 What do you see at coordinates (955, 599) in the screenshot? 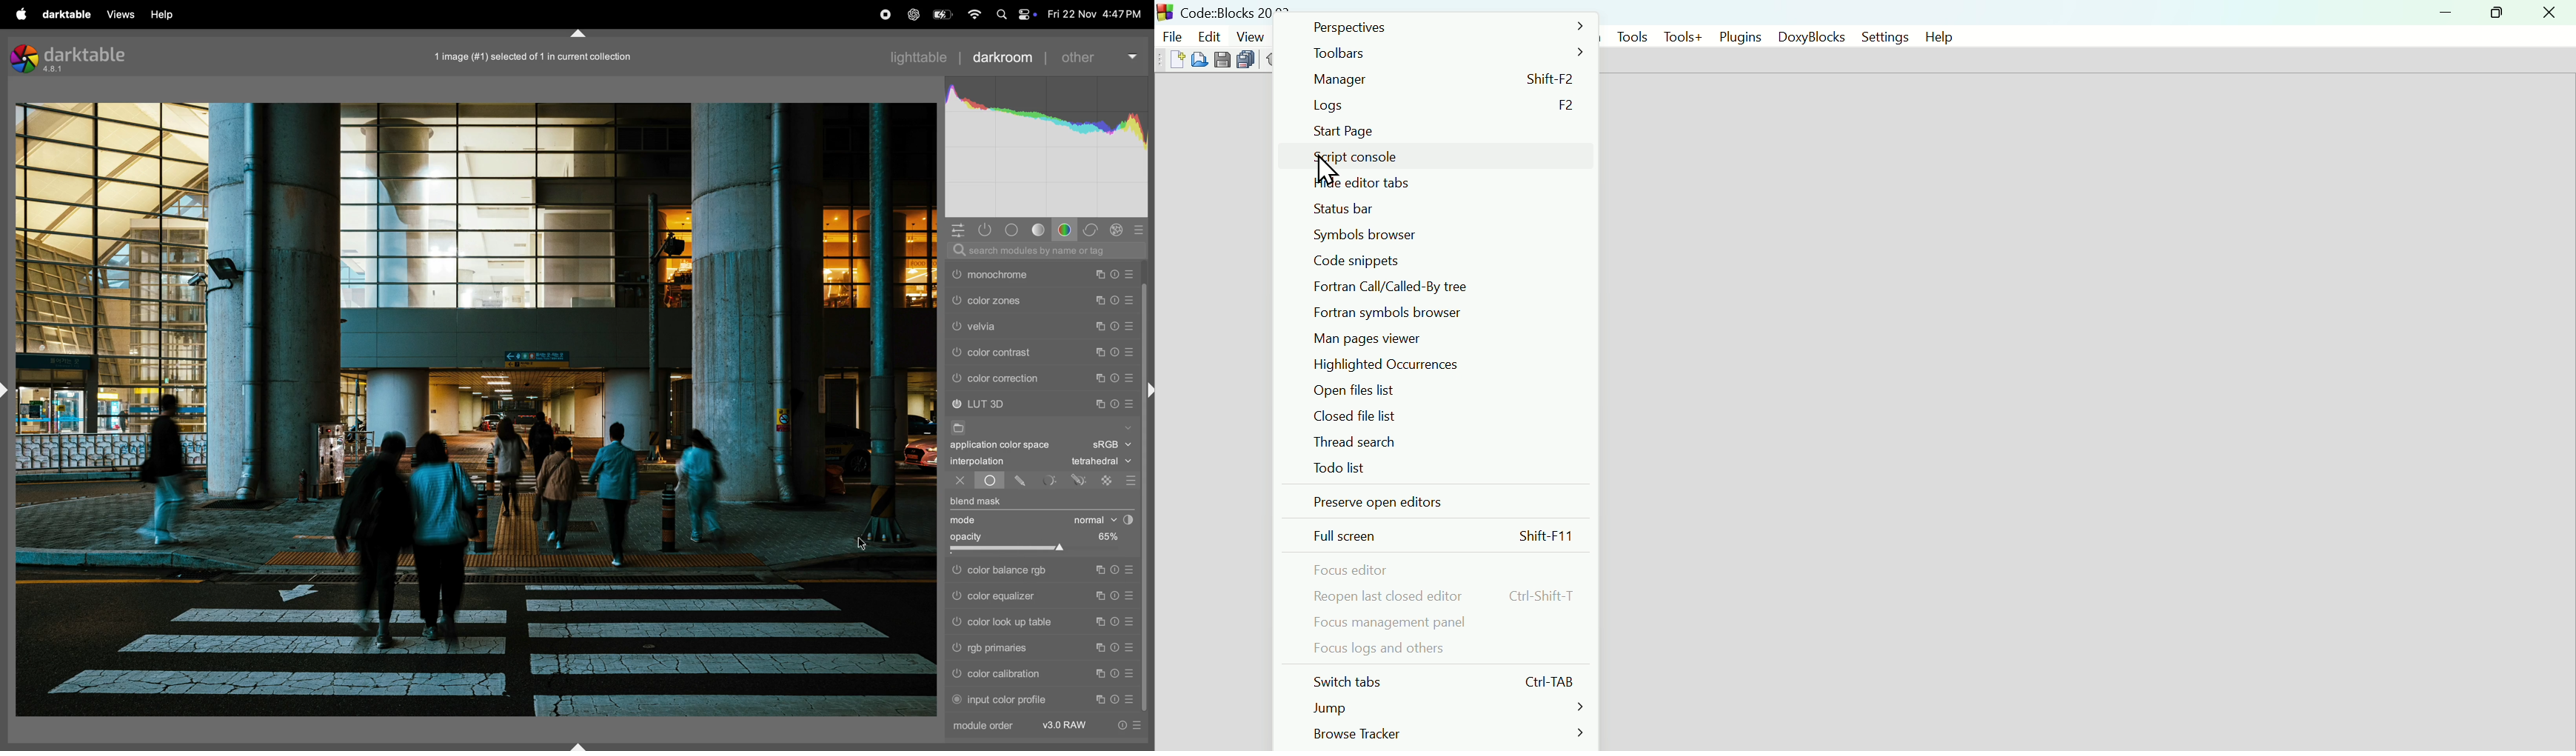
I see `color equalizer switched off` at bounding box center [955, 599].